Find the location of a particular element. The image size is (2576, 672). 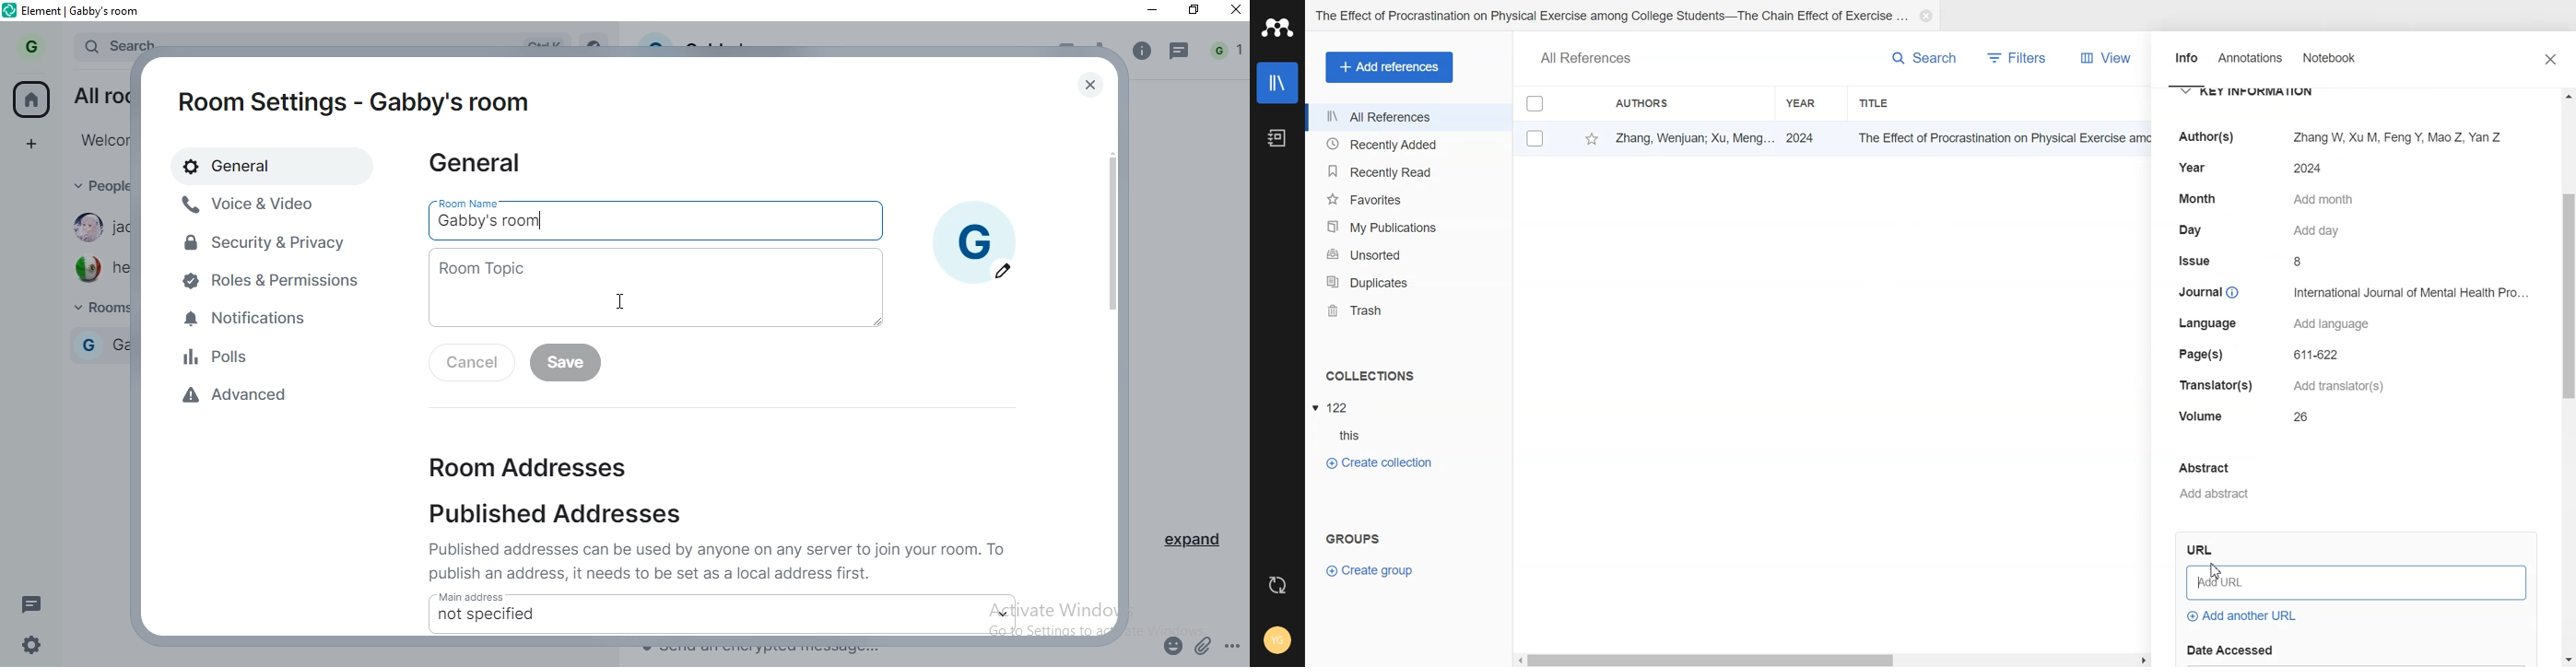

expand is located at coordinates (1200, 544).